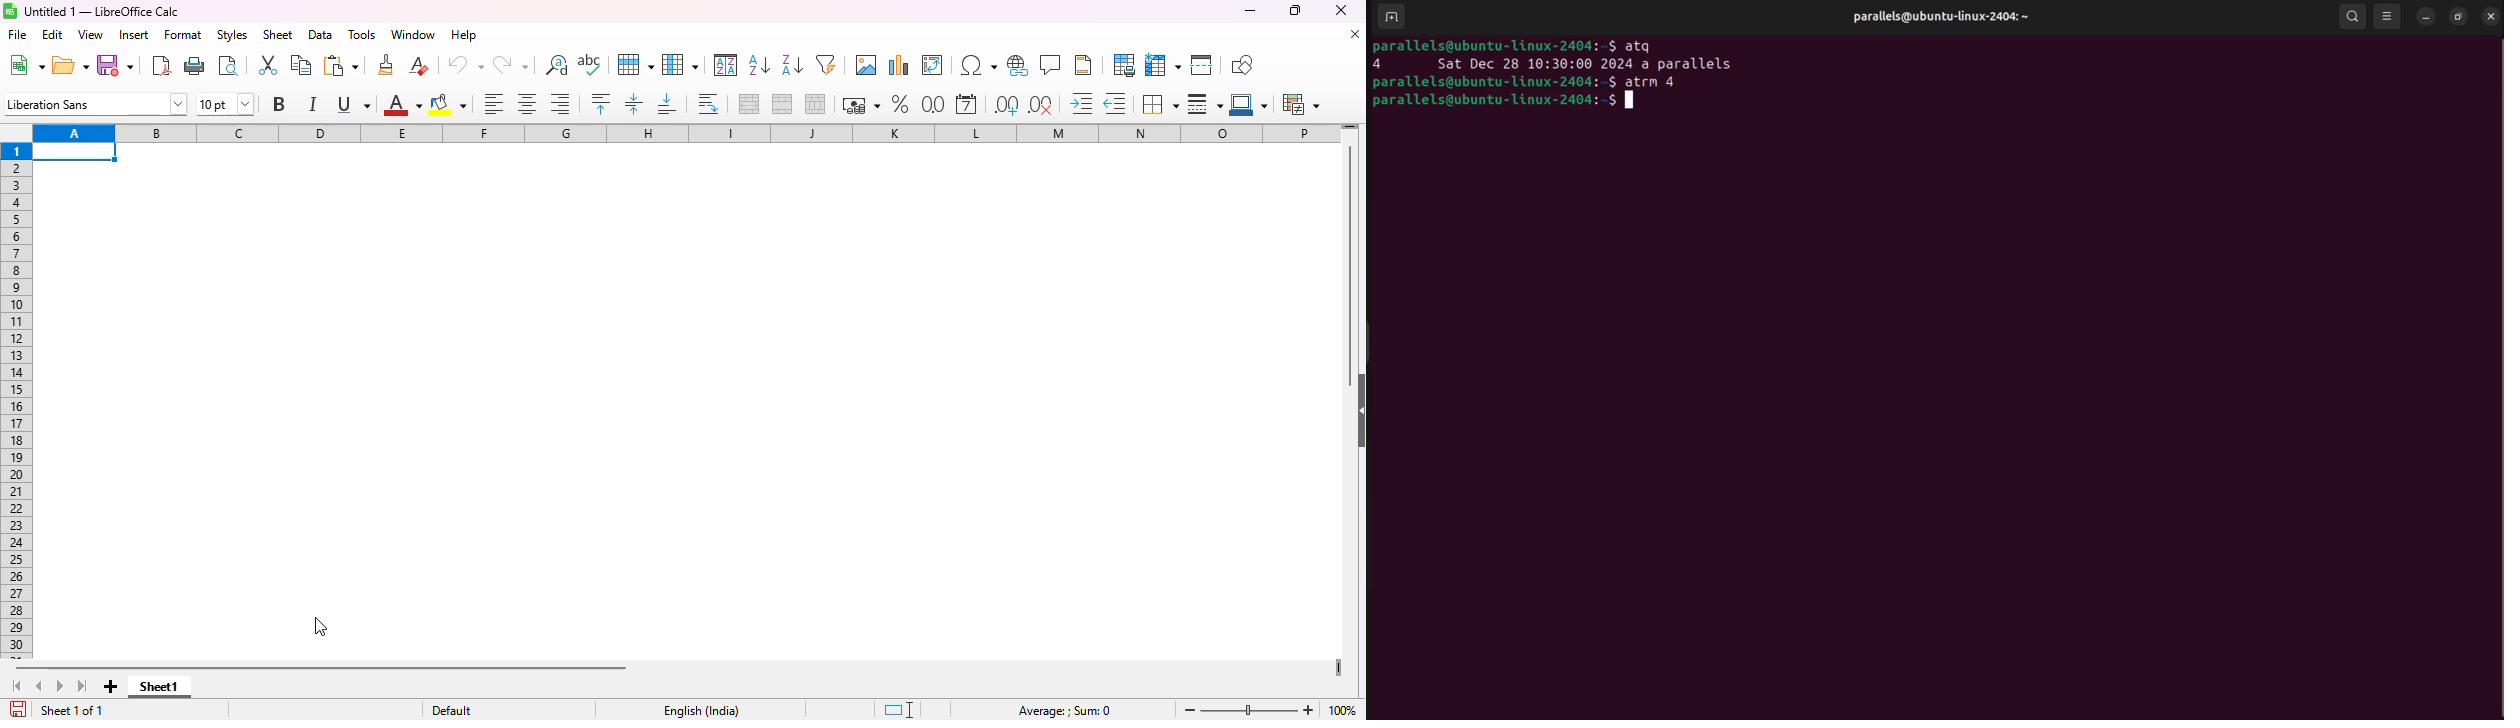 This screenshot has width=2520, height=728. What do you see at coordinates (784, 104) in the screenshot?
I see `merge cells` at bounding box center [784, 104].